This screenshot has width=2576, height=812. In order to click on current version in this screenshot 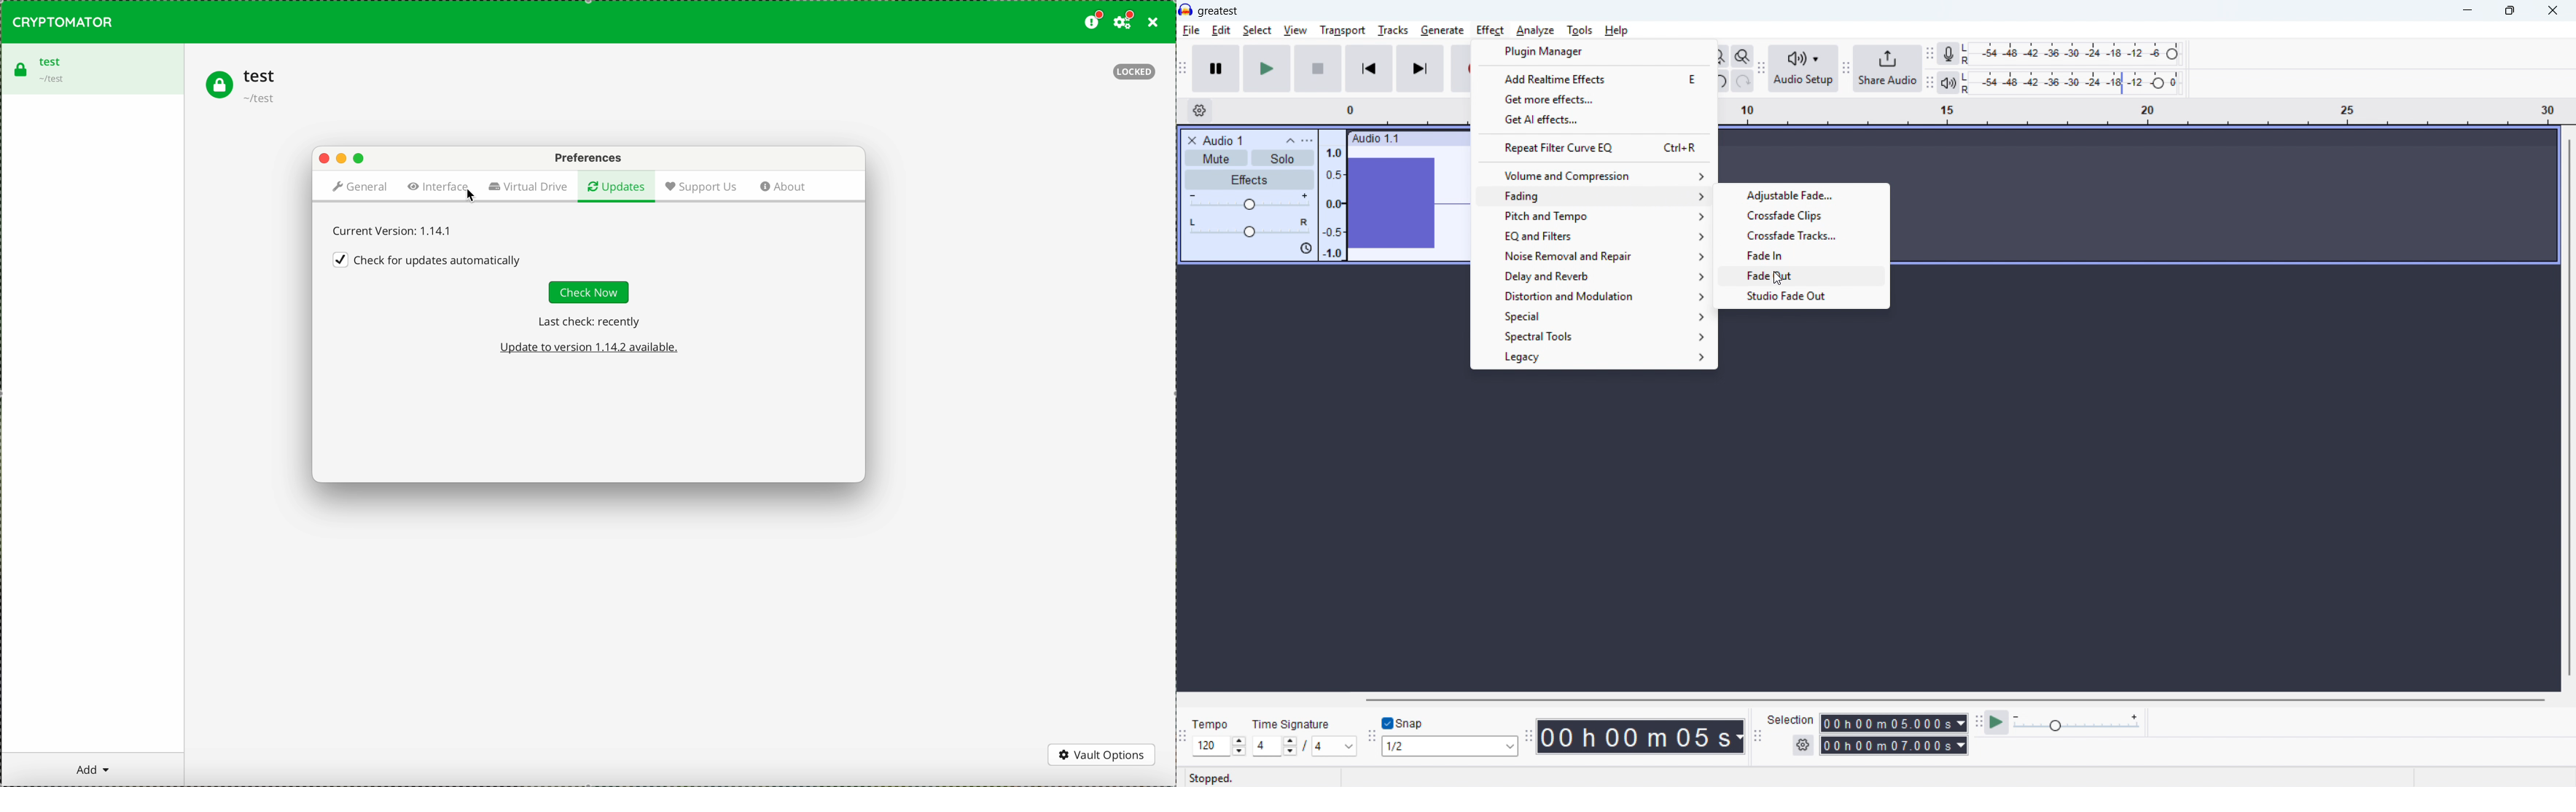, I will do `click(393, 230)`.